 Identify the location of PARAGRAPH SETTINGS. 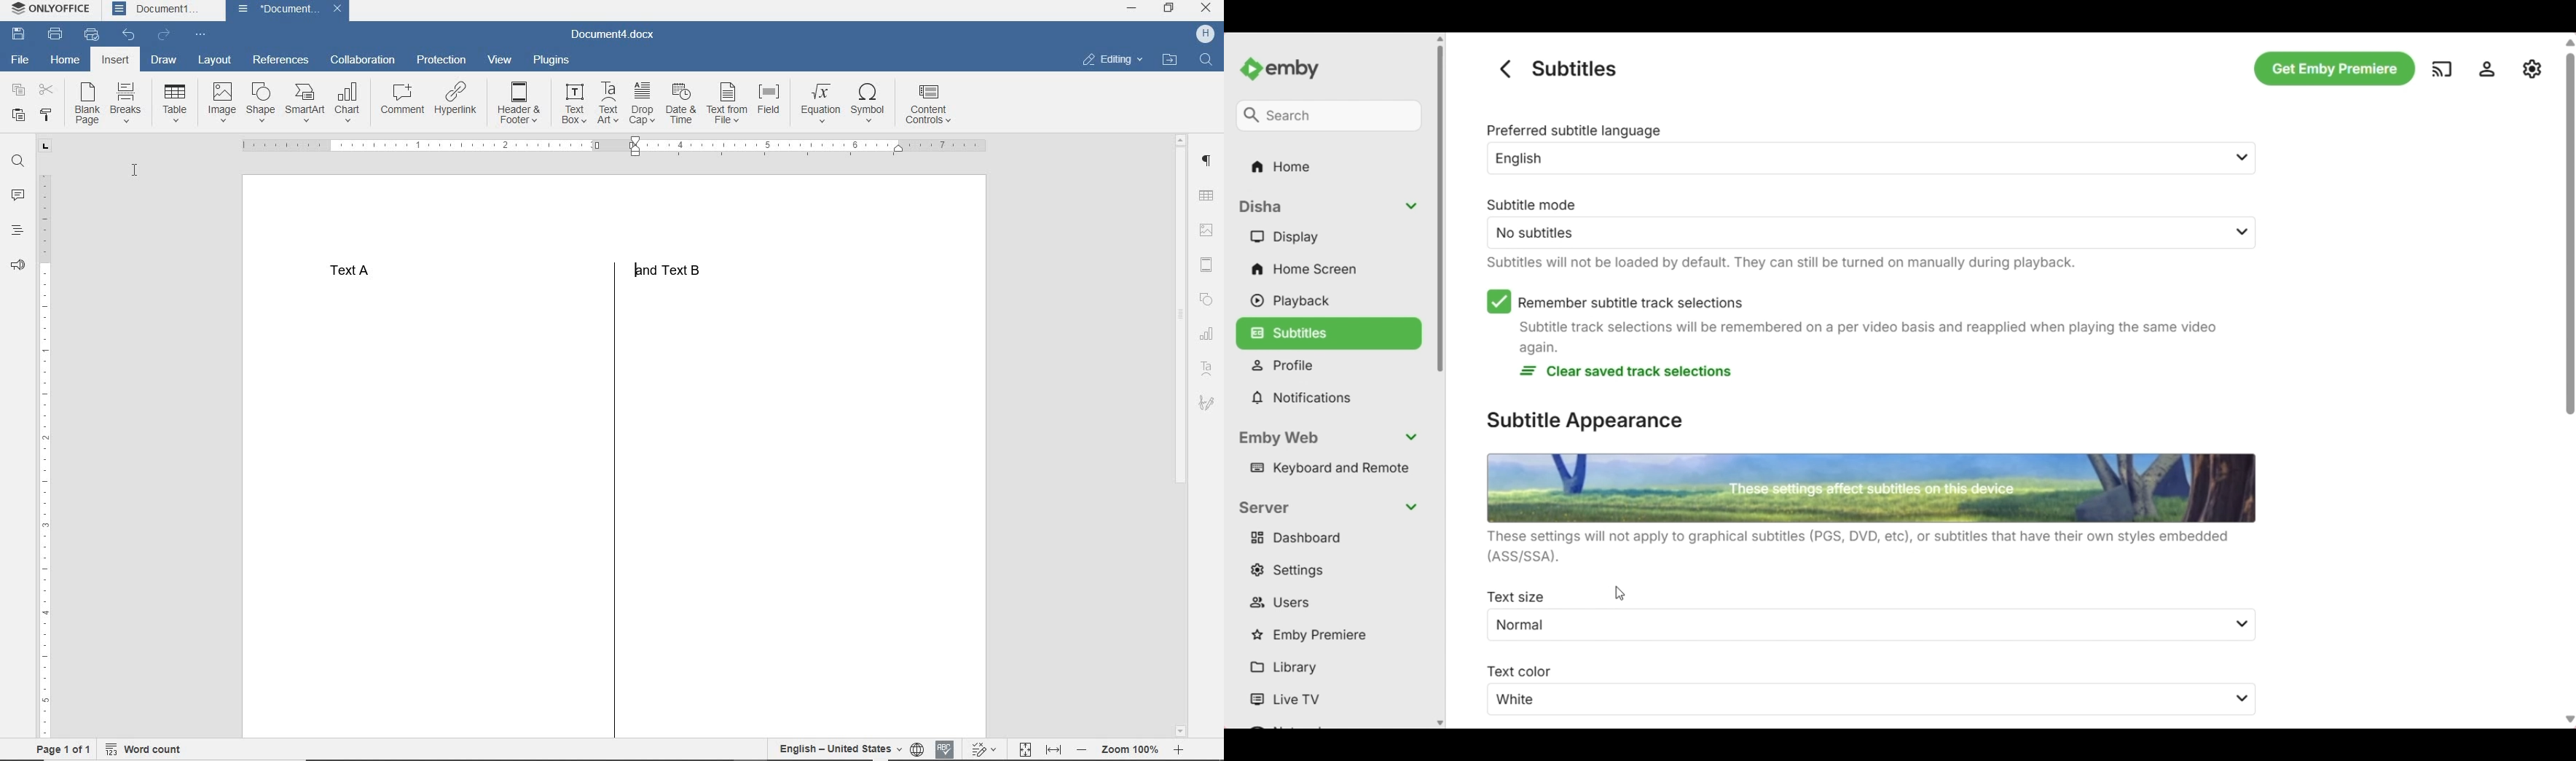
(1206, 161).